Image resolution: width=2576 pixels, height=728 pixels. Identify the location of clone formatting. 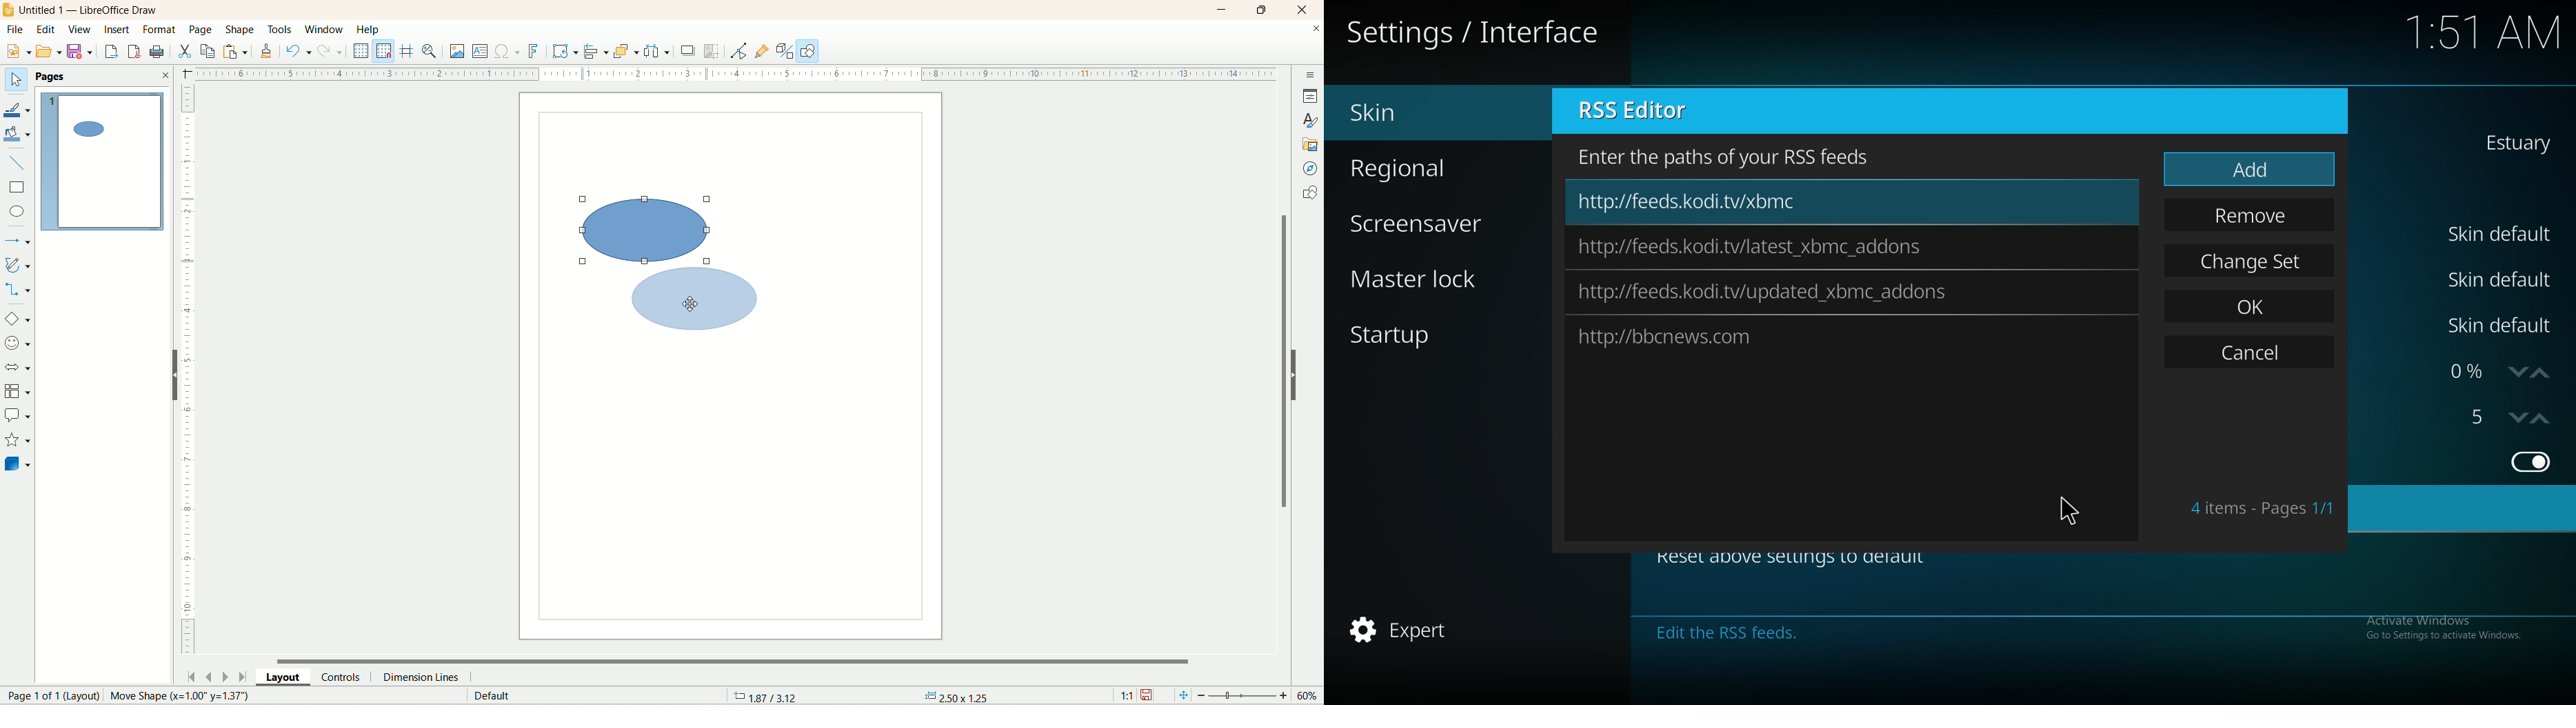
(270, 51).